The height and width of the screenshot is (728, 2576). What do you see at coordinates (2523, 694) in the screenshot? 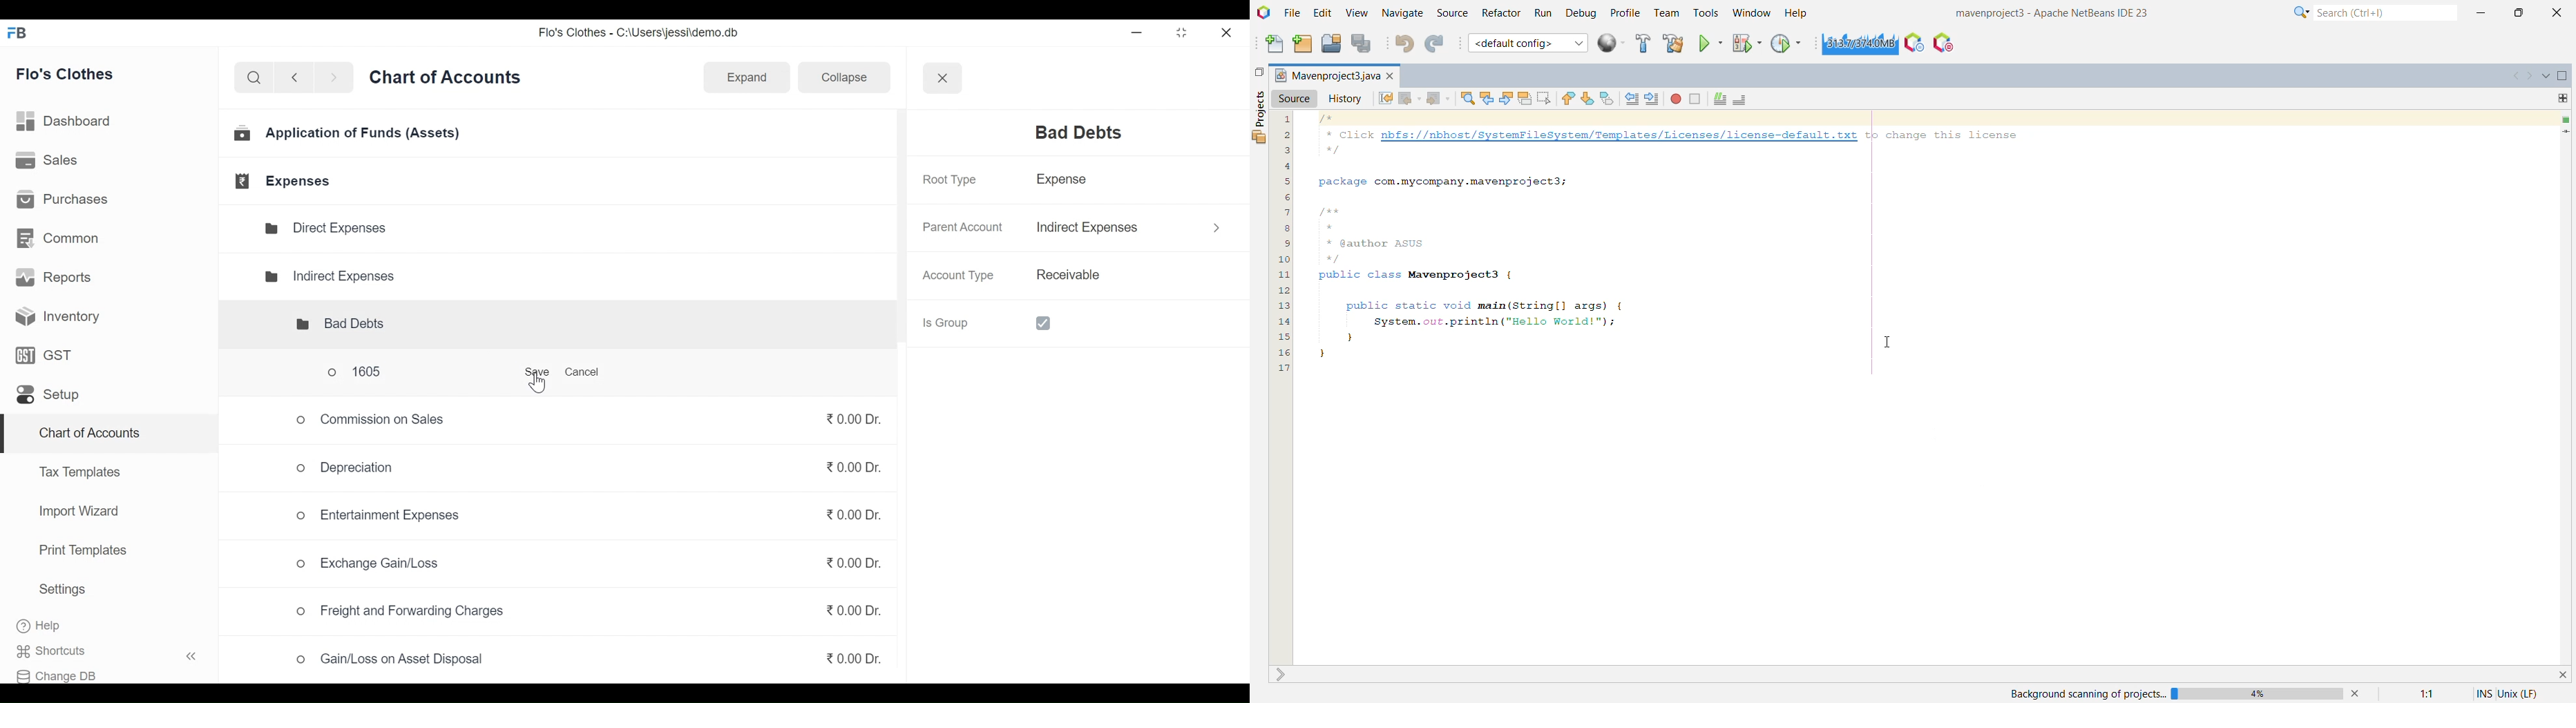
I see `System Configuration` at bounding box center [2523, 694].